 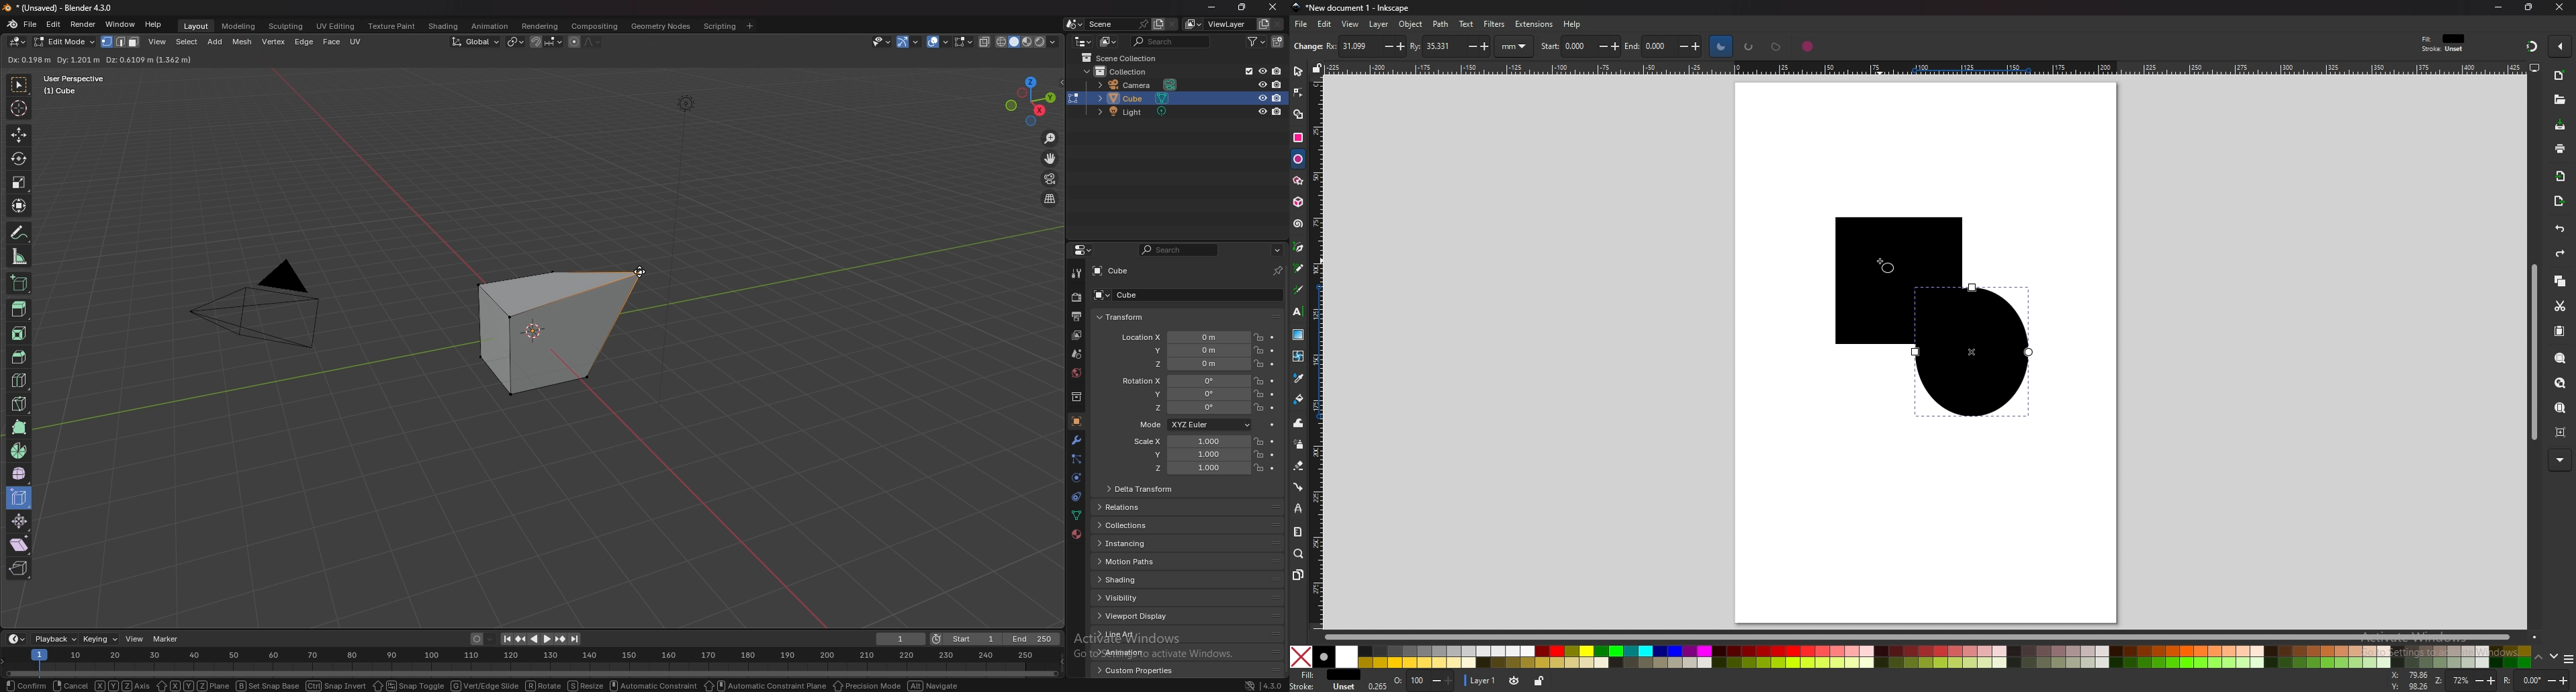 I want to click on filters, so click(x=1494, y=24).